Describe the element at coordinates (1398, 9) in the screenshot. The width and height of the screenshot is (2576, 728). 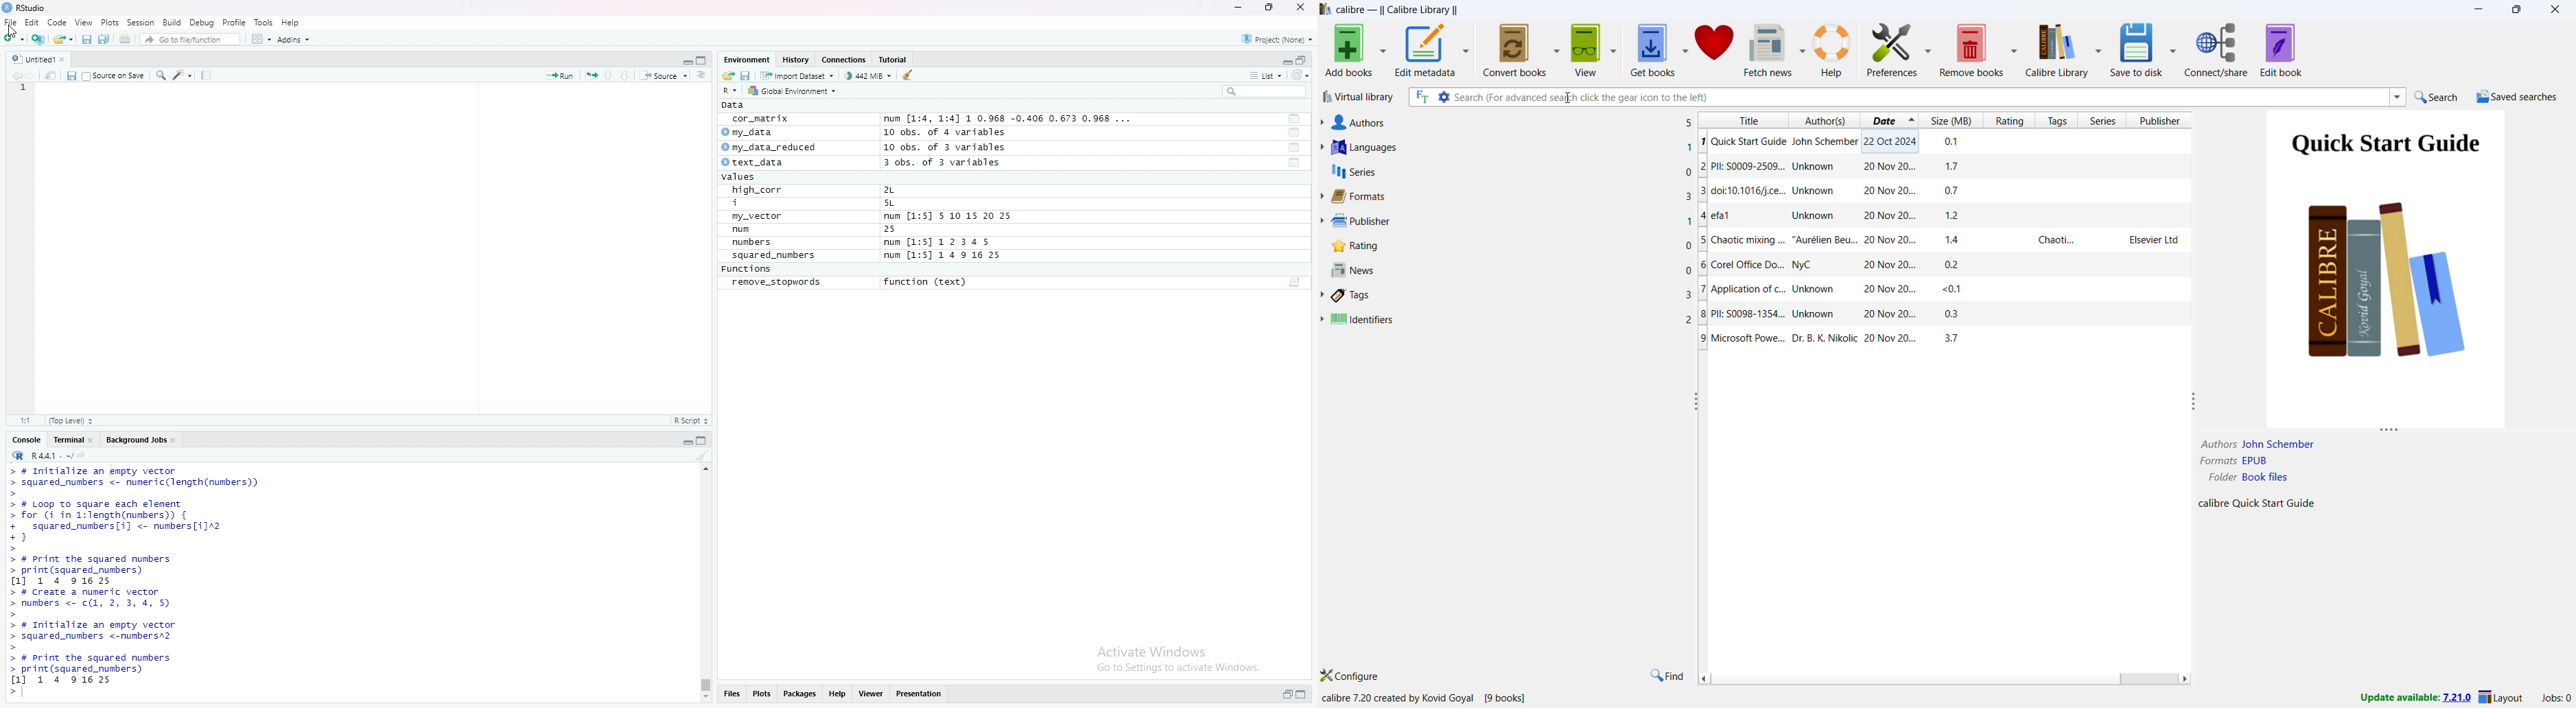
I see `title` at that location.